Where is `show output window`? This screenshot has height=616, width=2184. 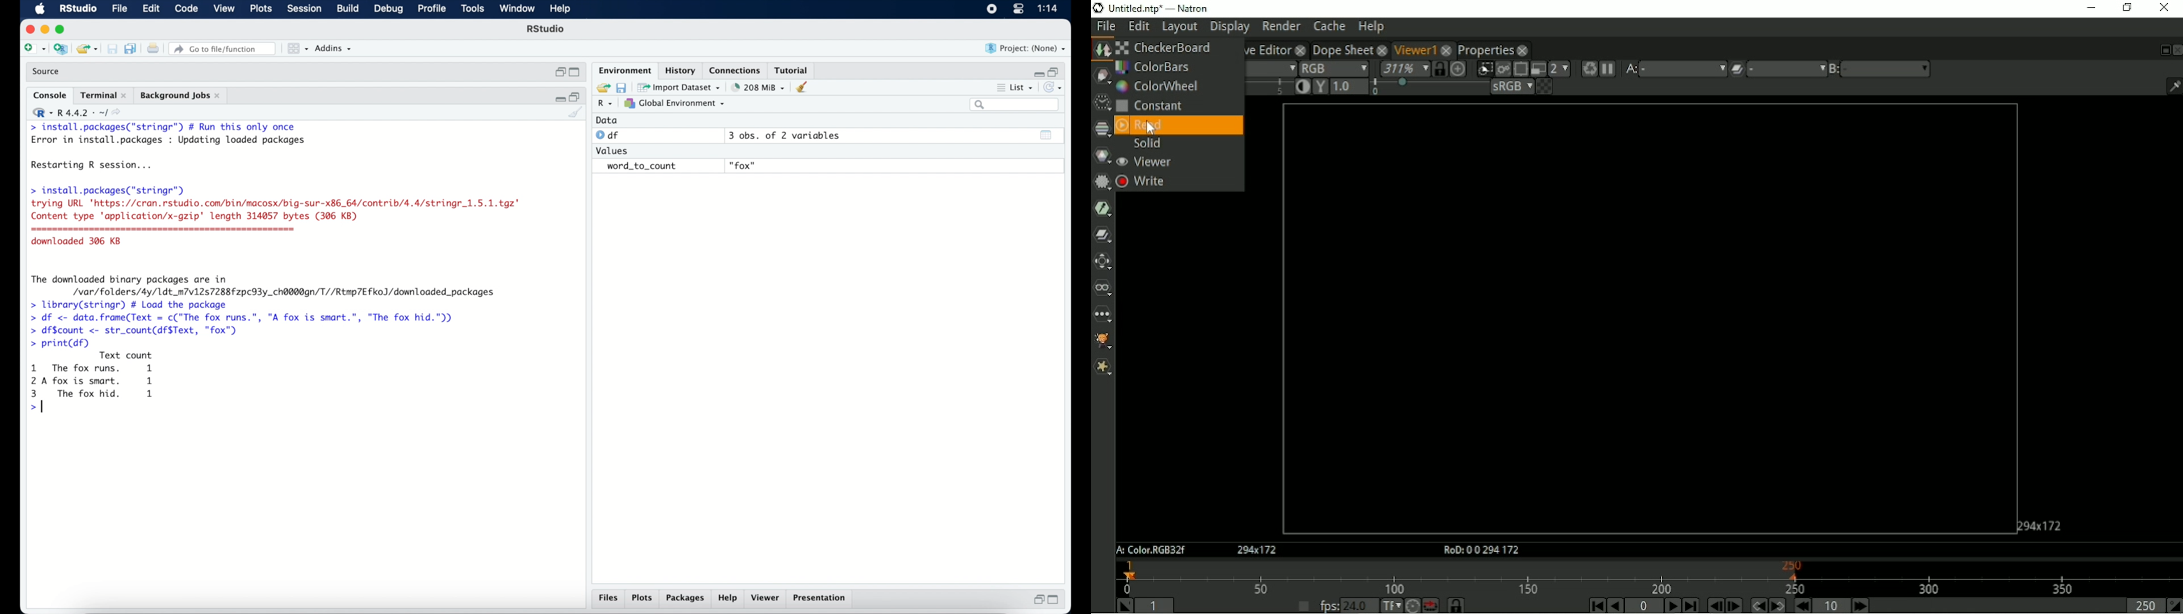 show output window is located at coordinates (1047, 135).